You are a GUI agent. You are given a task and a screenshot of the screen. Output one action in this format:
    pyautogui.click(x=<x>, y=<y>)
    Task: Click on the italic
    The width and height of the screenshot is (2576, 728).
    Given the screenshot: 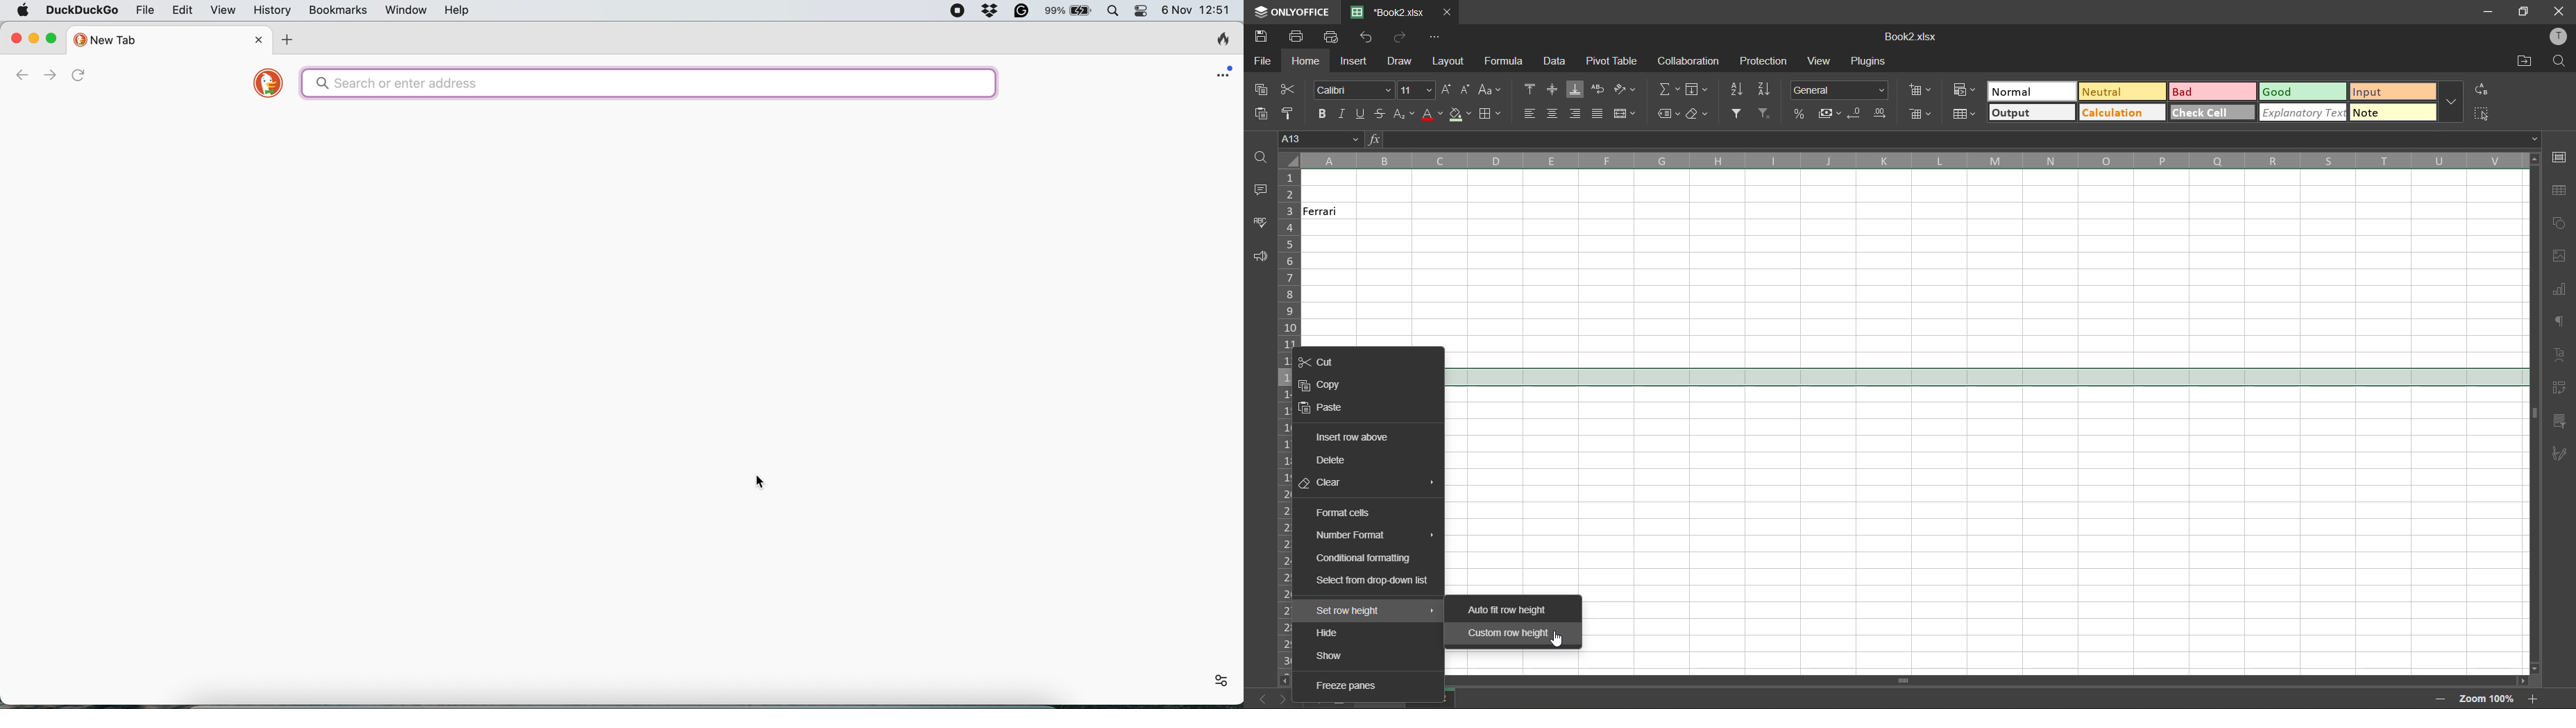 What is the action you would take?
    pyautogui.click(x=1342, y=114)
    